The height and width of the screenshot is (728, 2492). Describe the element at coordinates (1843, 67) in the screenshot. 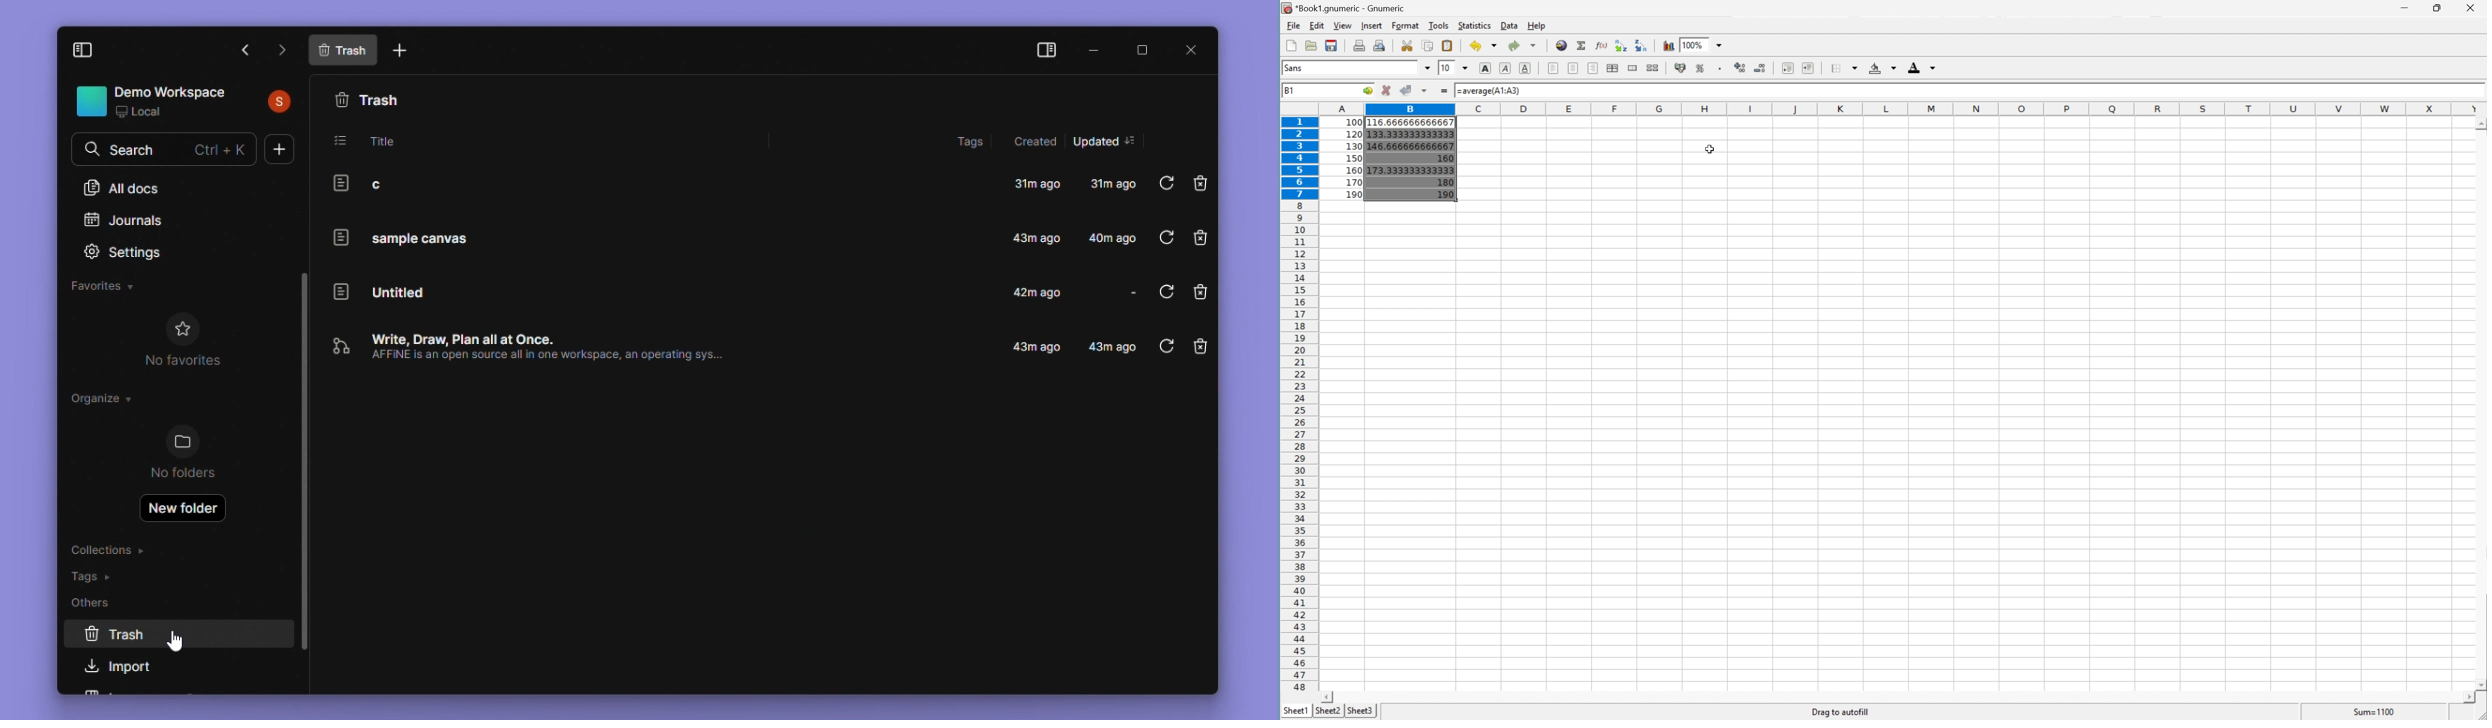

I see `Borders` at that location.